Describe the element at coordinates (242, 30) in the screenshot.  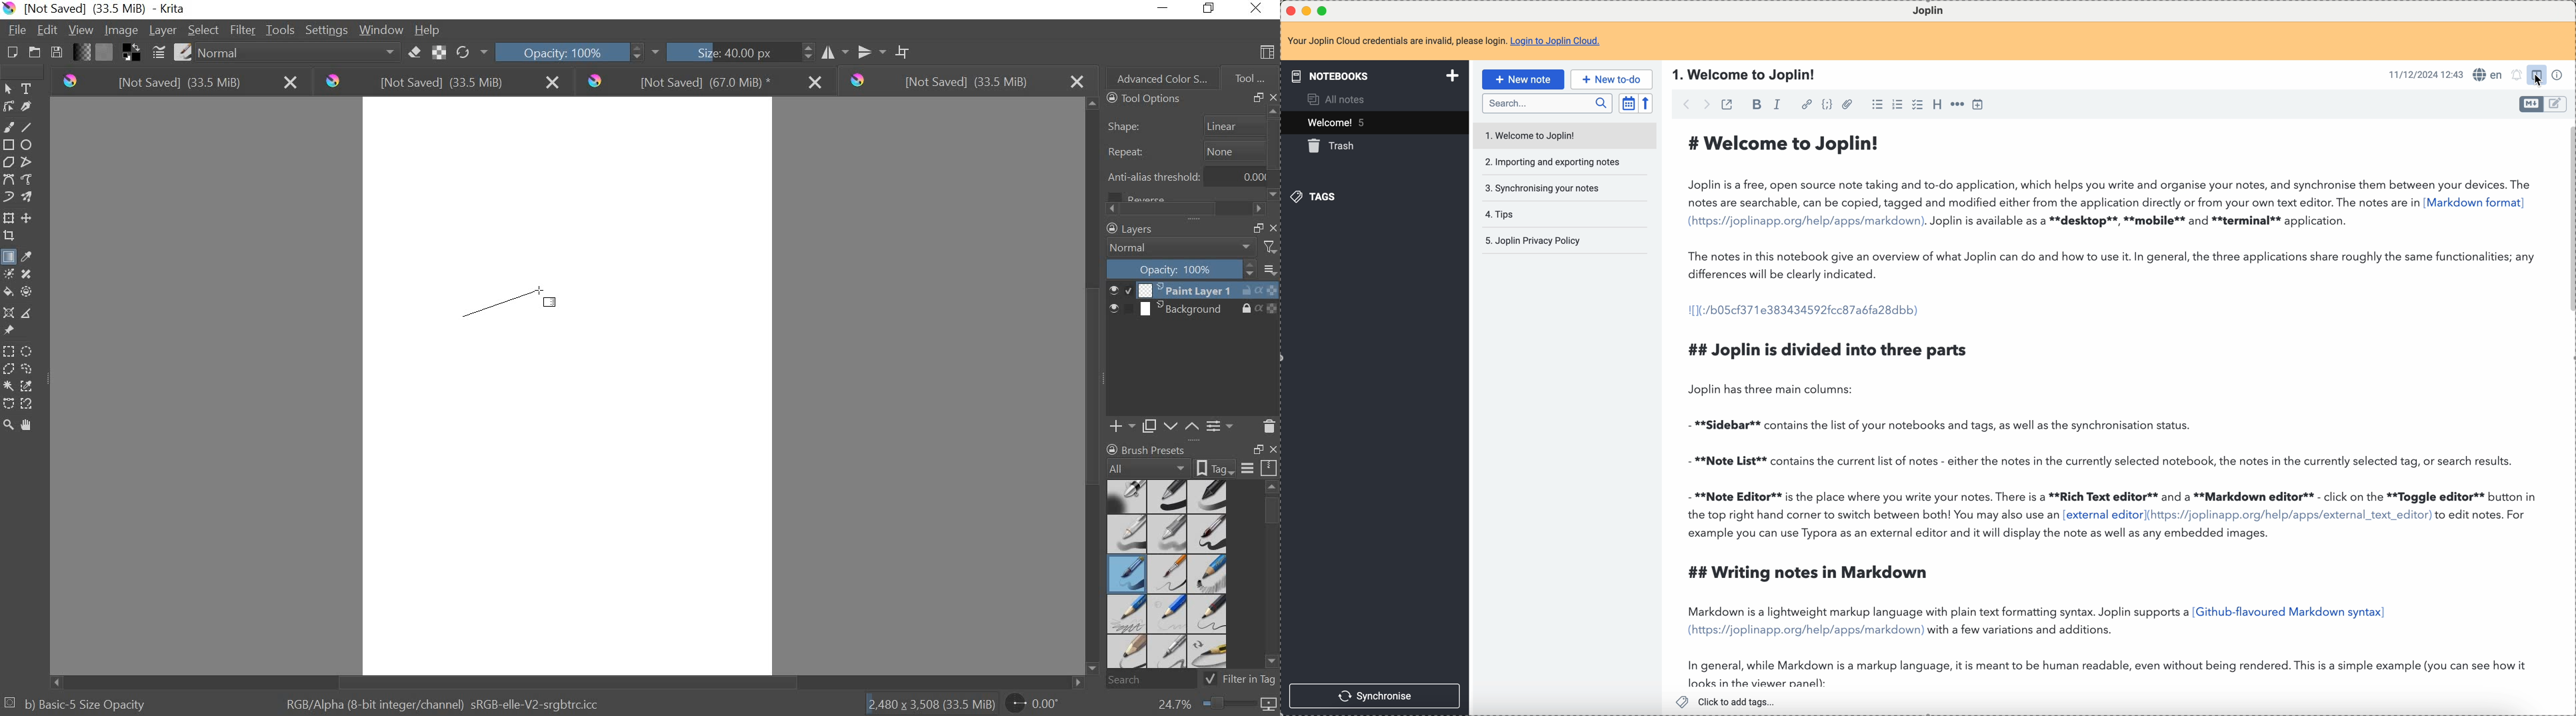
I see `FILTER` at that location.